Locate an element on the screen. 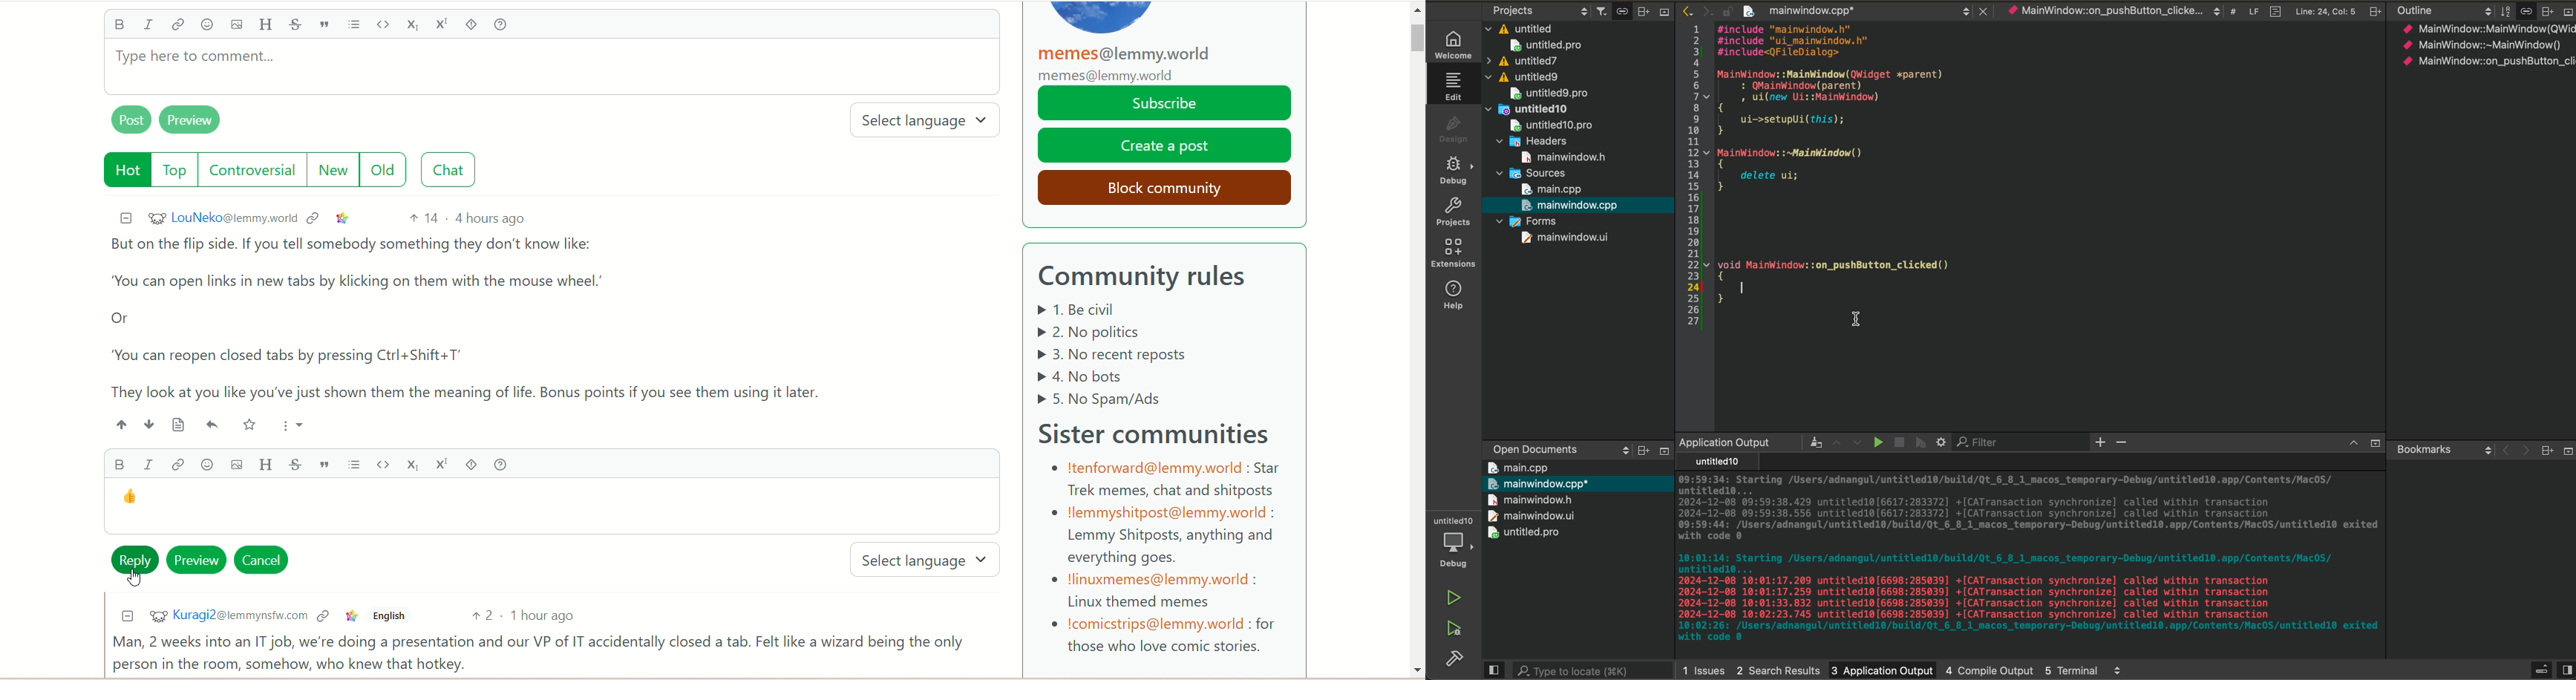 The image size is (2576, 700). mainwindow.cpp is located at coordinates (1799, 12).